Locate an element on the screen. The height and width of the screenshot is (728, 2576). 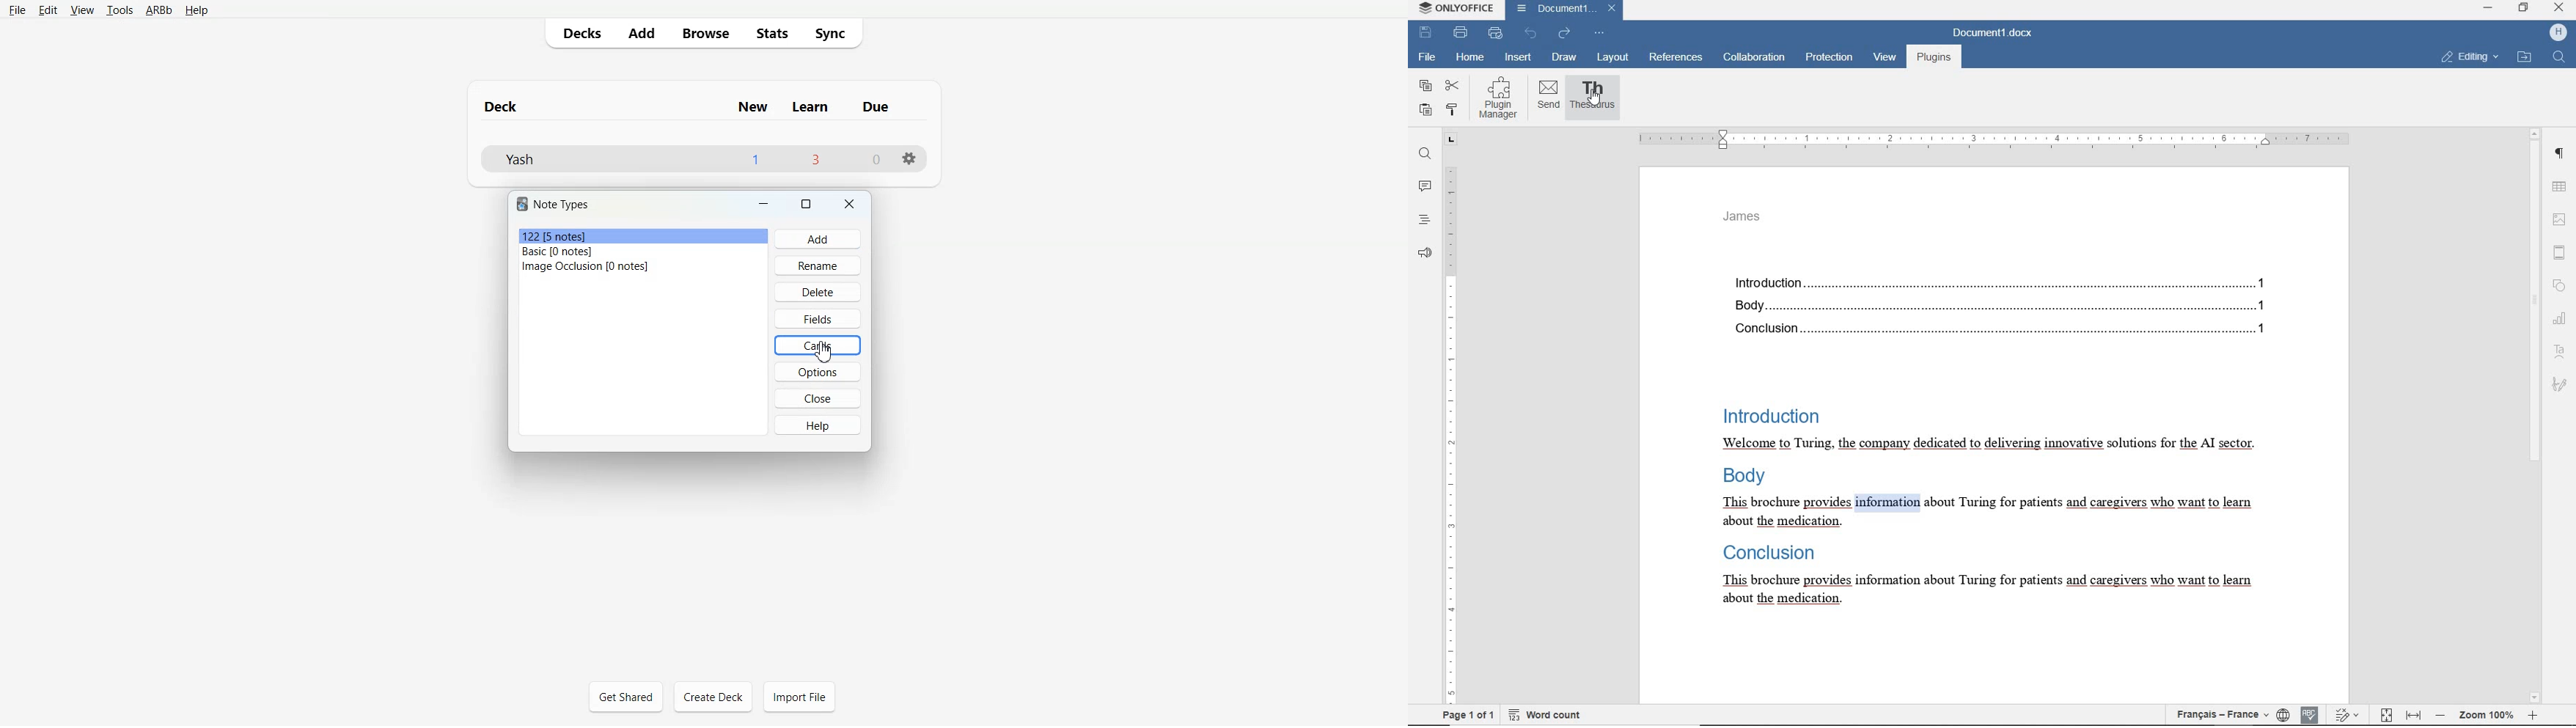
Text is located at coordinates (553, 205).